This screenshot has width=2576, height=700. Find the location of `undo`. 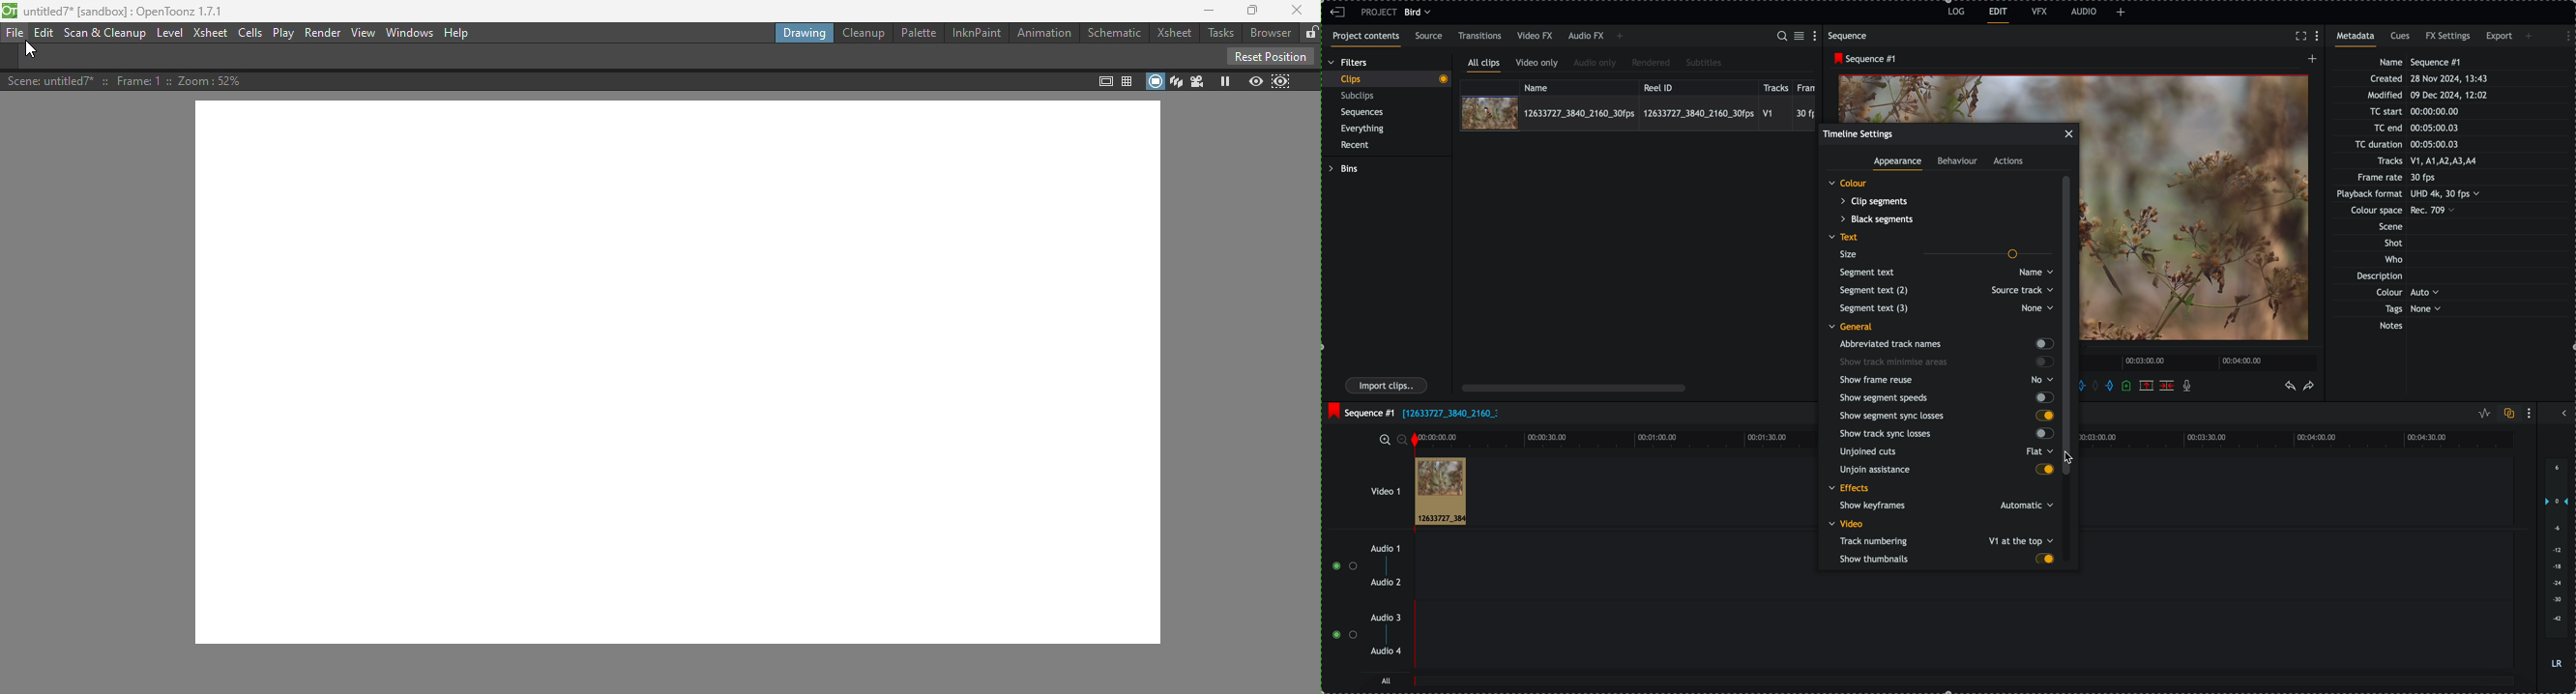

undo is located at coordinates (2291, 387).